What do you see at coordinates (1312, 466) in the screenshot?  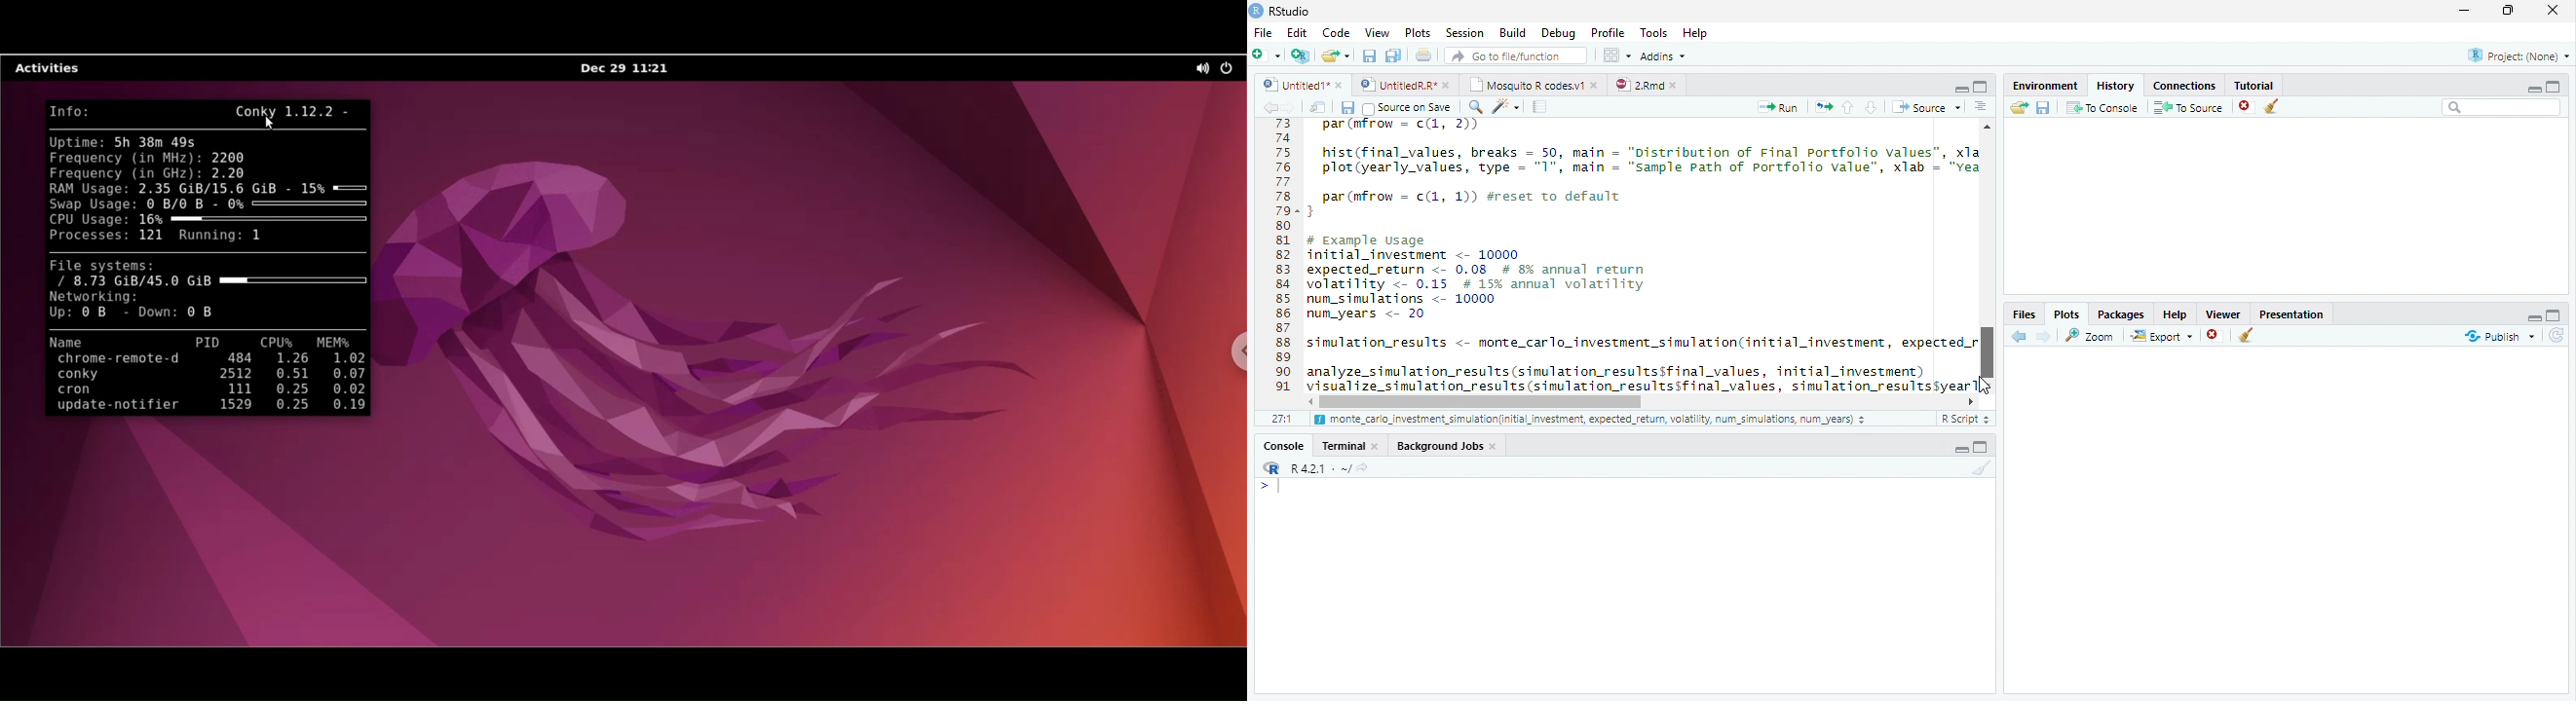 I see `R 4.2.1 ~/` at bounding box center [1312, 466].